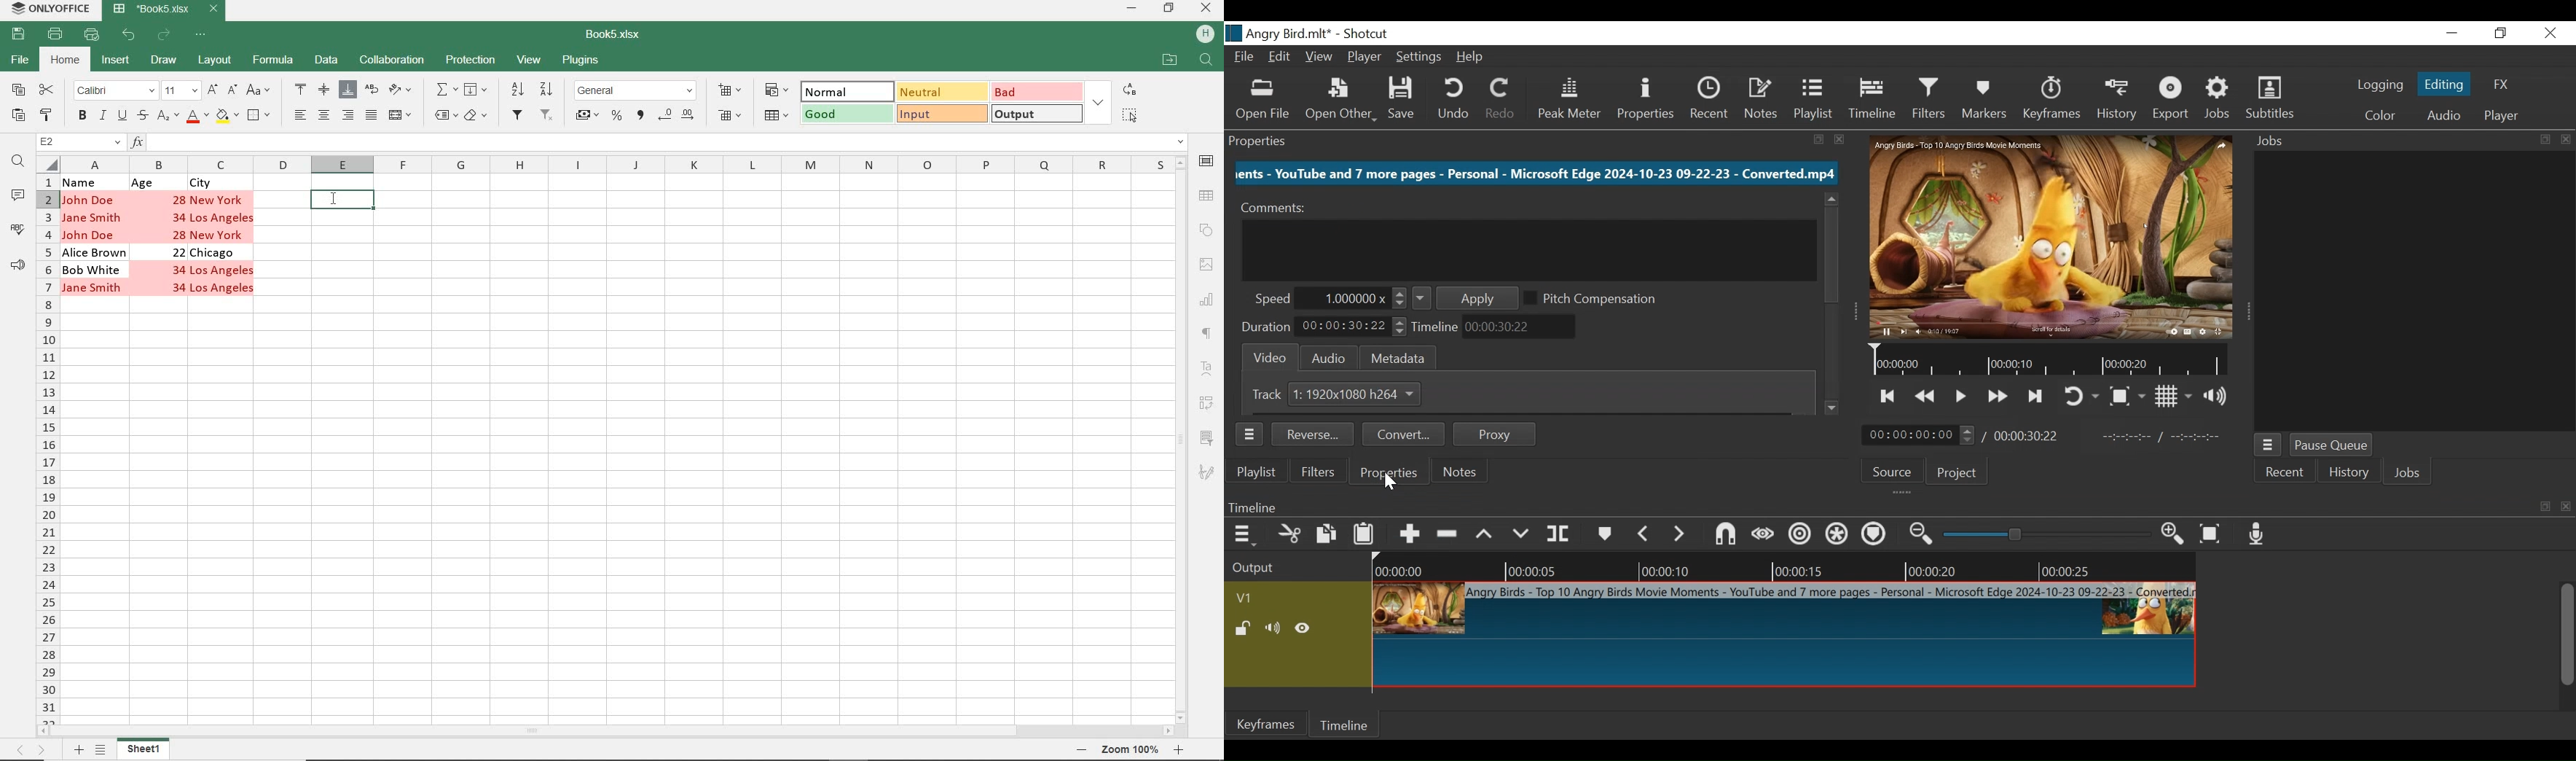 This screenshot has height=784, width=2576. I want to click on Toggle player looping, so click(2079, 395).